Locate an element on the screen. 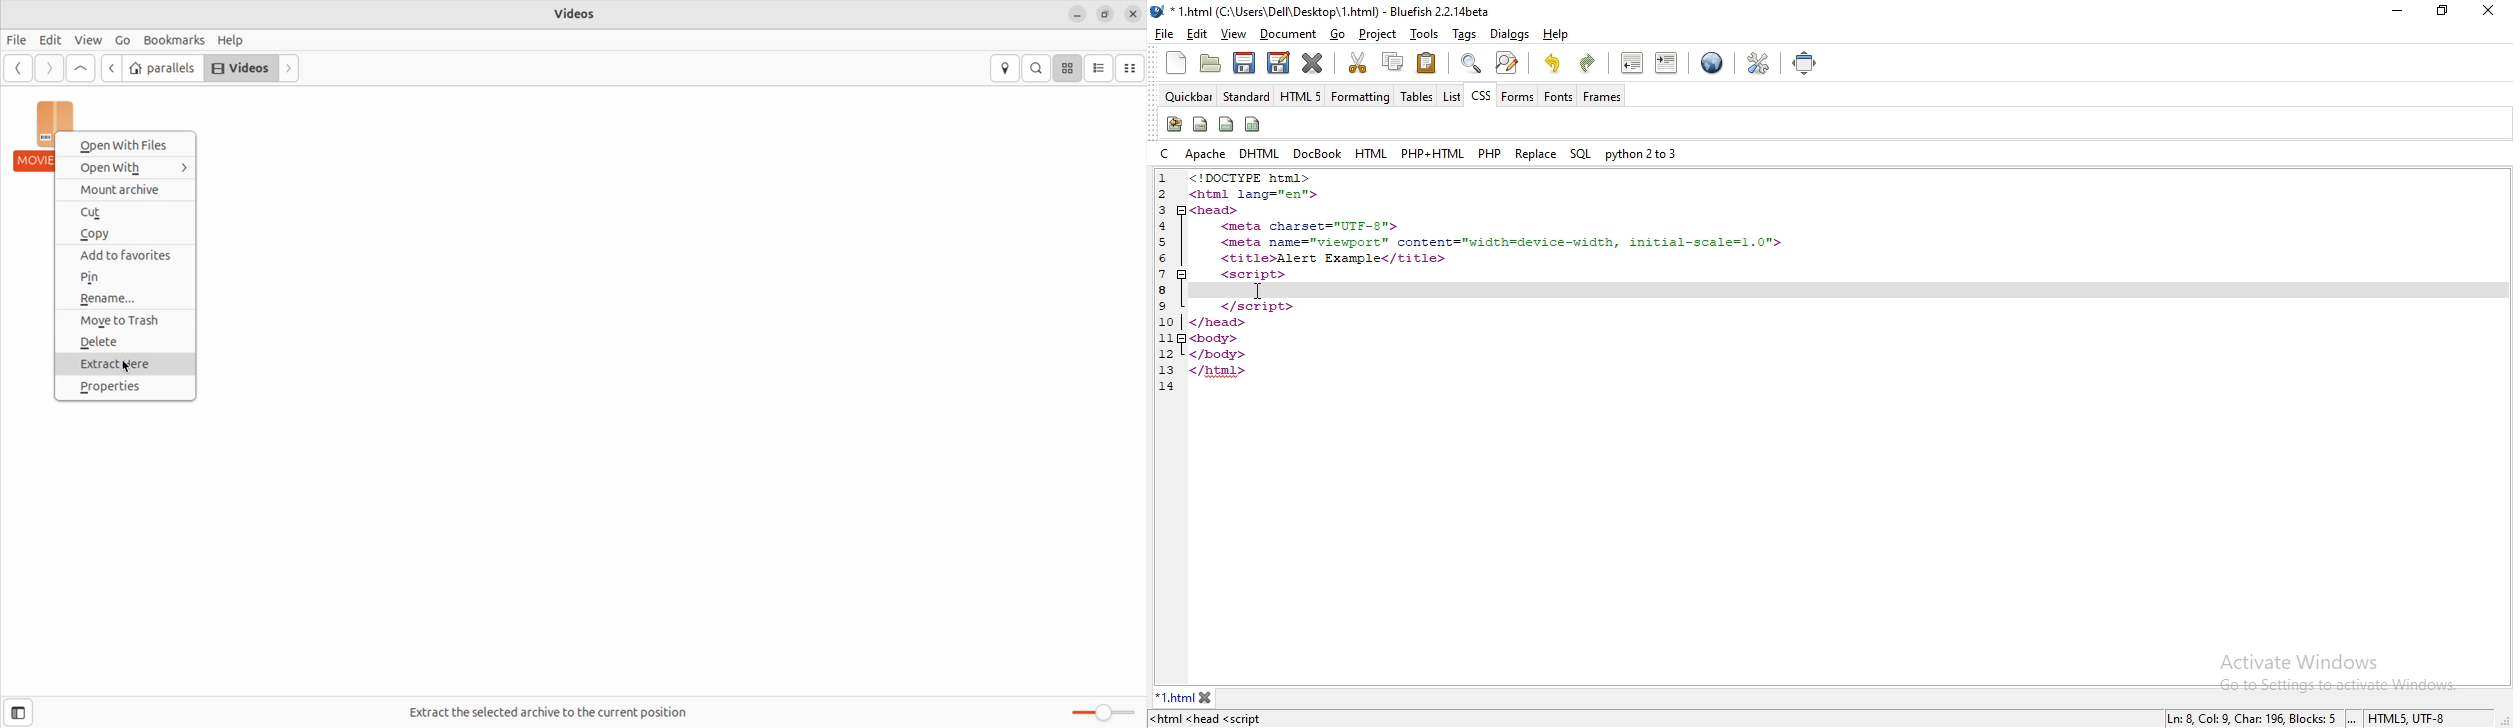  close is located at coordinates (2489, 11).